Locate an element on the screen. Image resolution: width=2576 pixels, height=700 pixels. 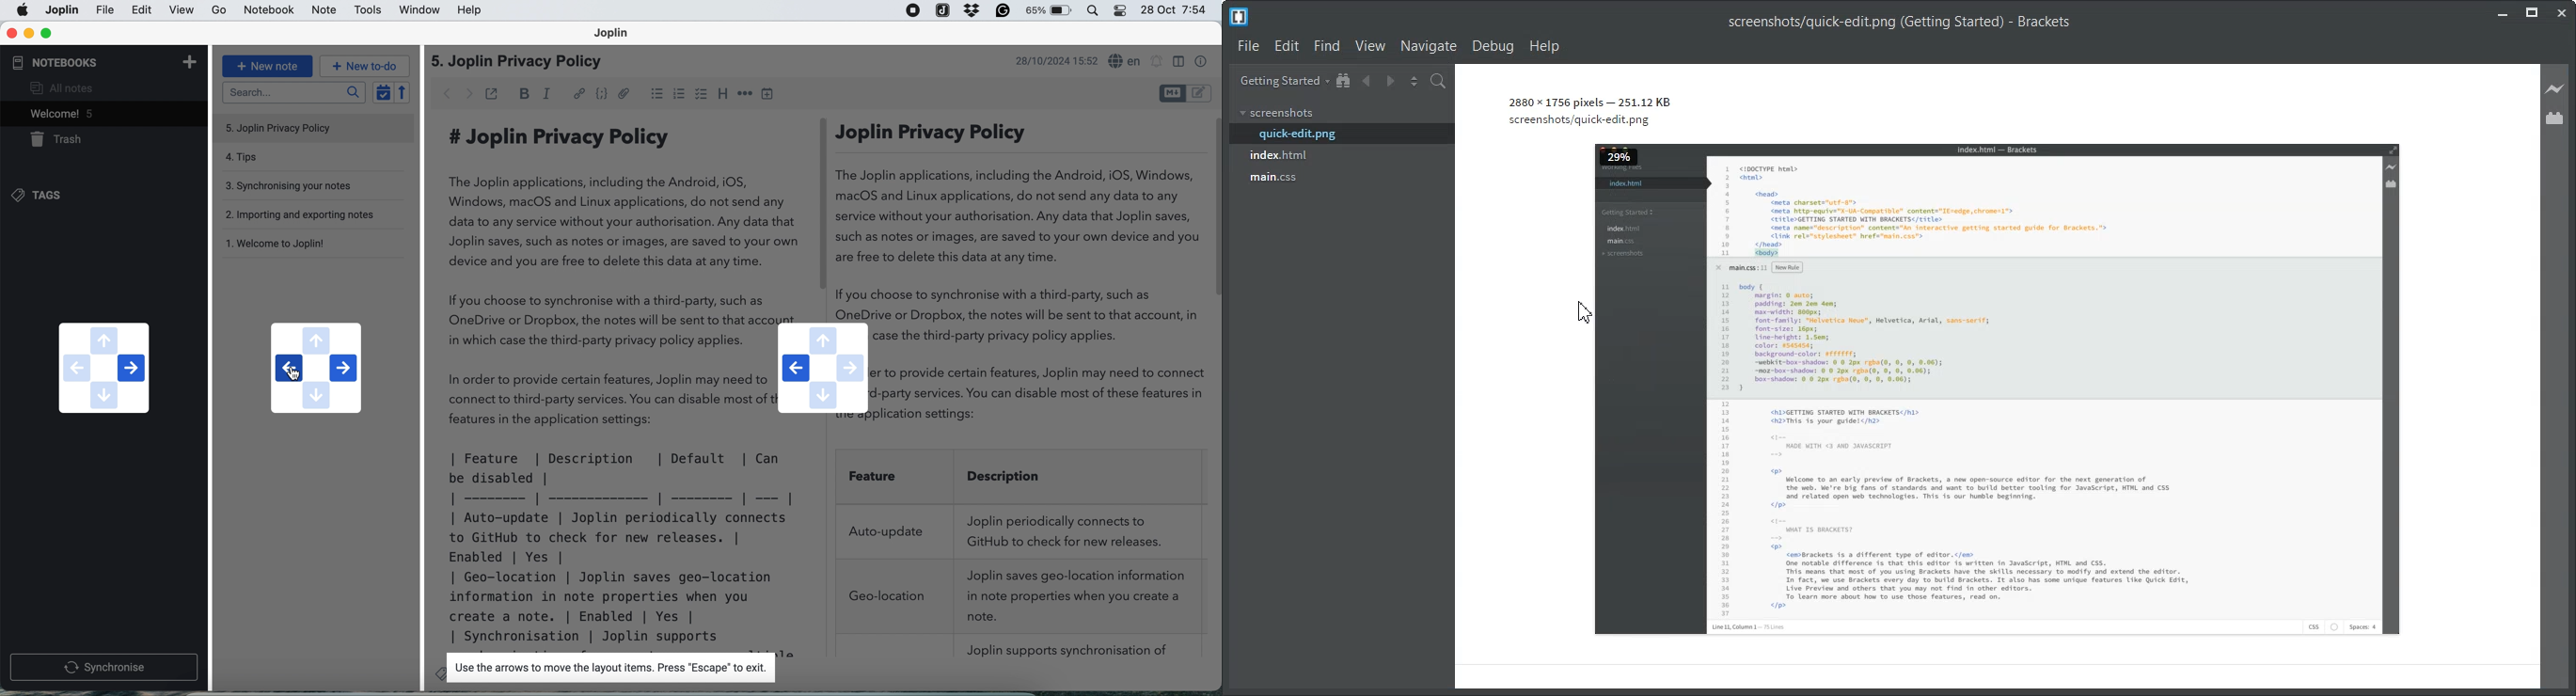
notebook is located at coordinates (272, 11).